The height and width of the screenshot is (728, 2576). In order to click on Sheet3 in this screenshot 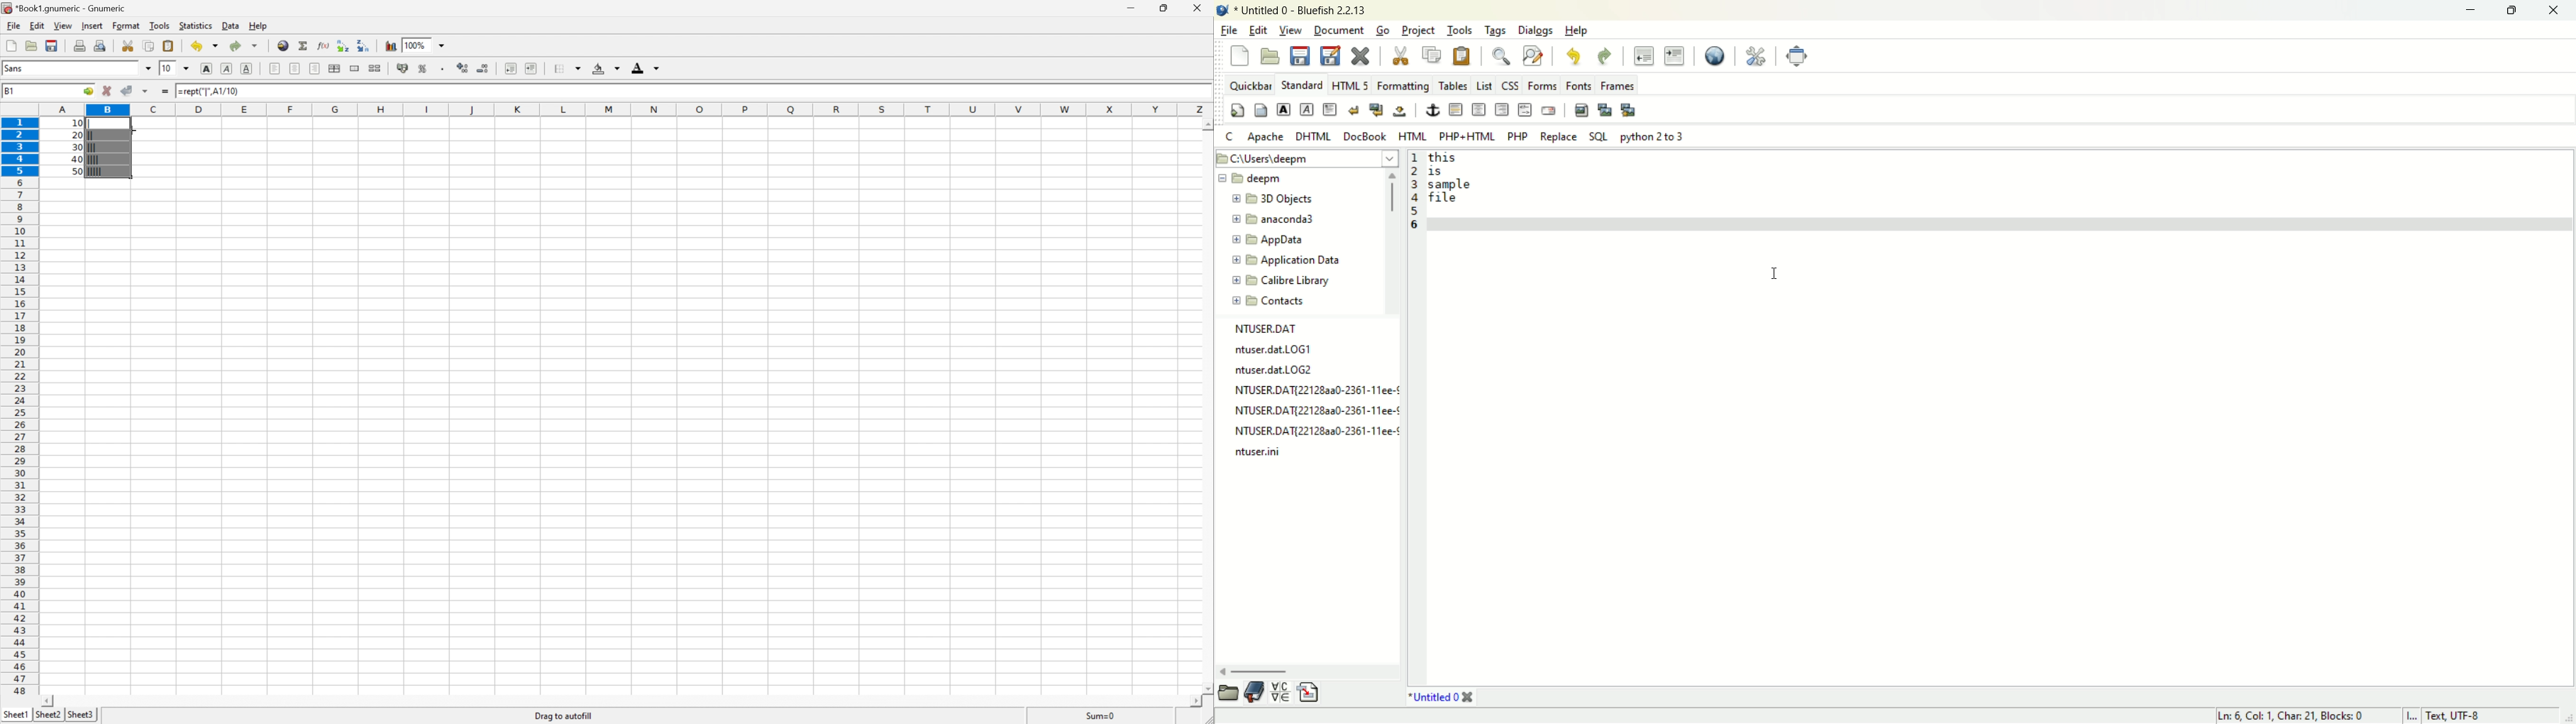, I will do `click(81, 715)`.